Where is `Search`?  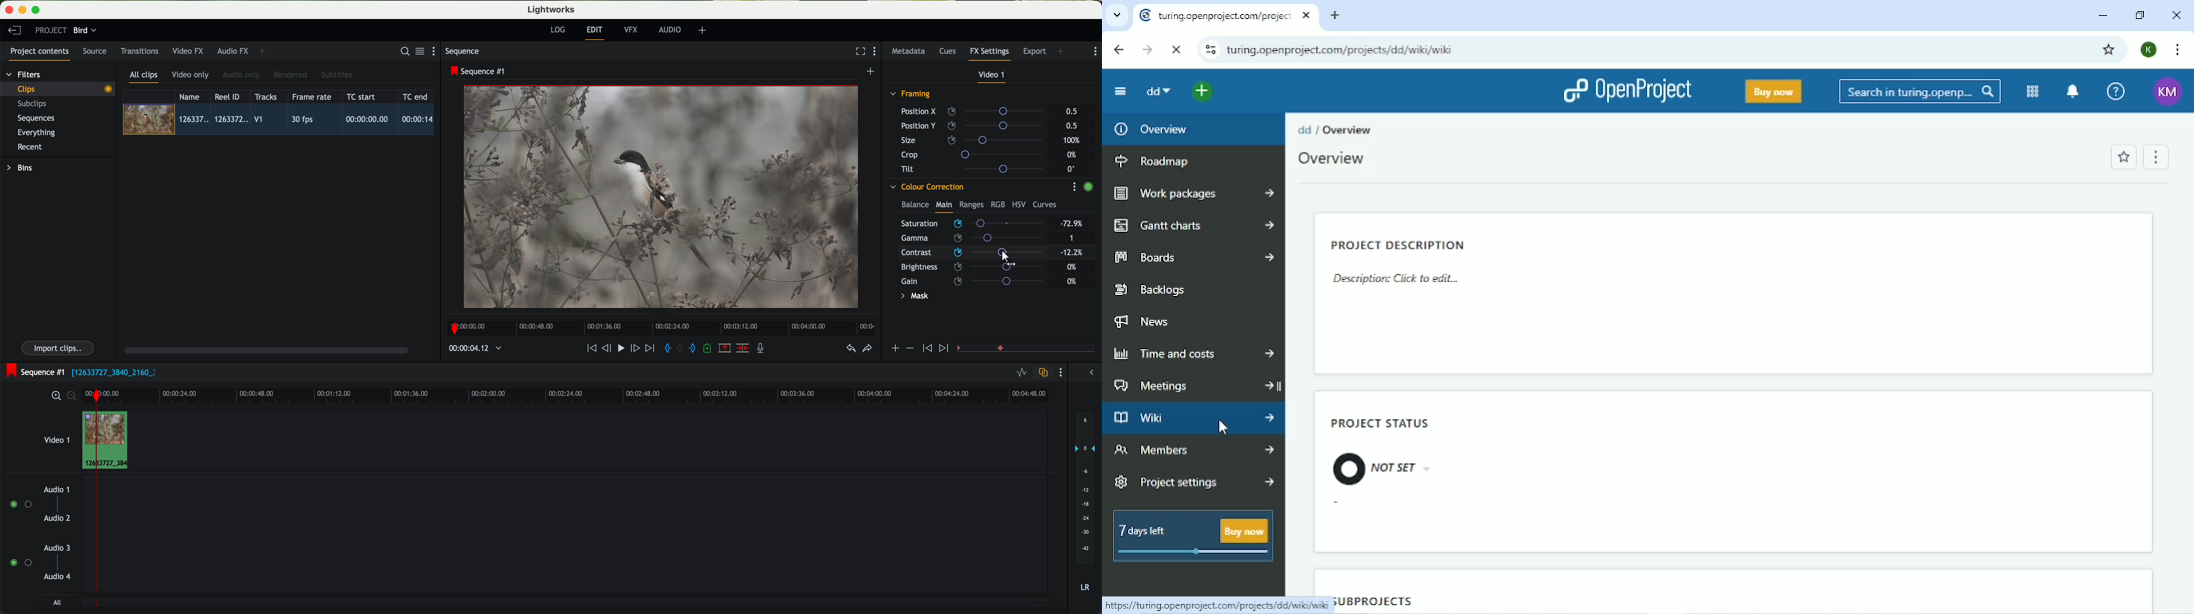 Search is located at coordinates (1920, 92).